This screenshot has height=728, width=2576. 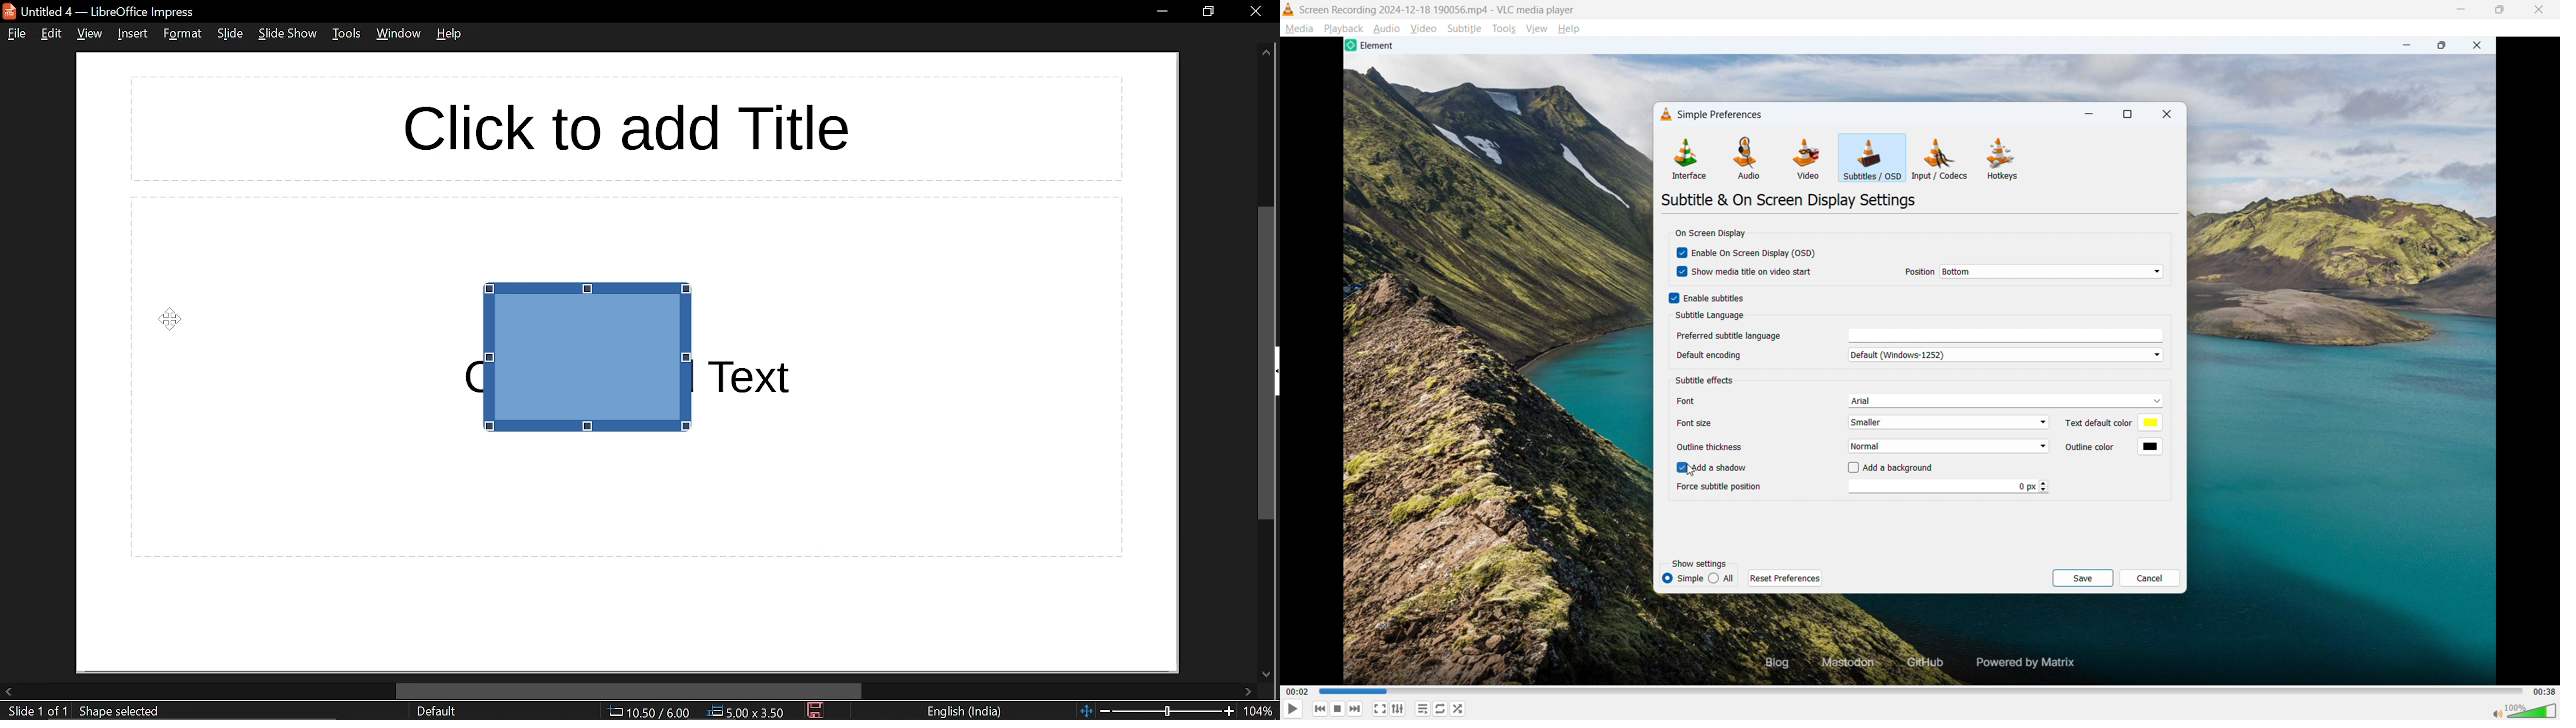 I want to click on checkbox, so click(x=1671, y=297).